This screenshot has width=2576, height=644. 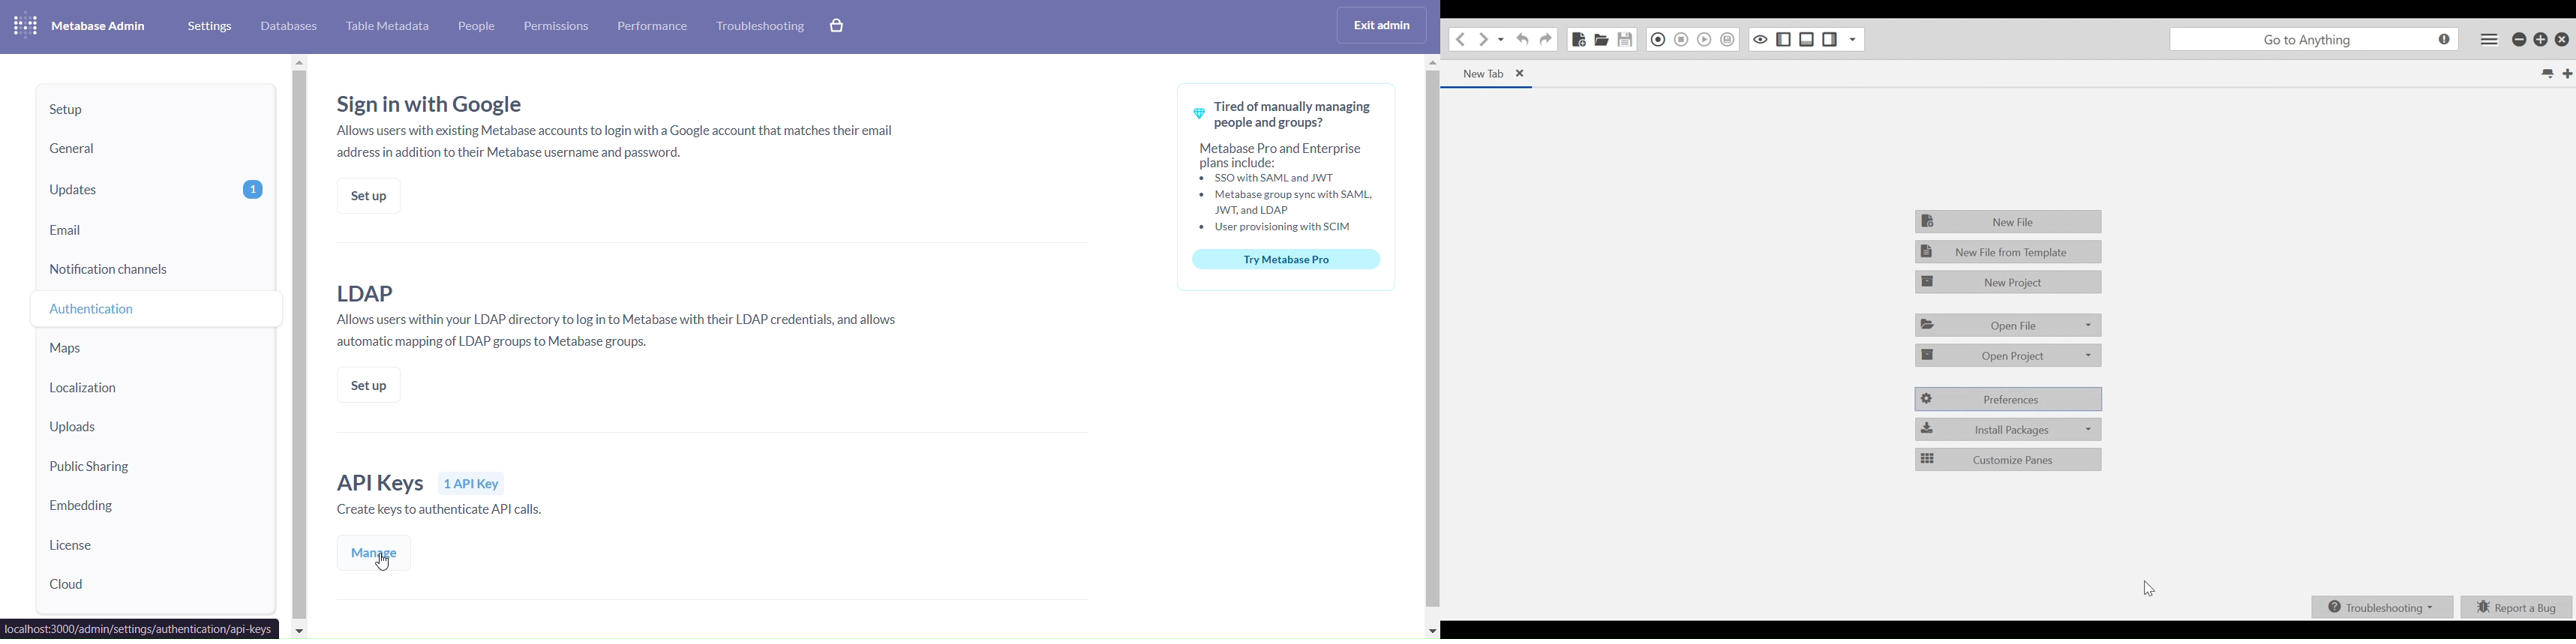 What do you see at coordinates (154, 350) in the screenshot?
I see `maps` at bounding box center [154, 350].